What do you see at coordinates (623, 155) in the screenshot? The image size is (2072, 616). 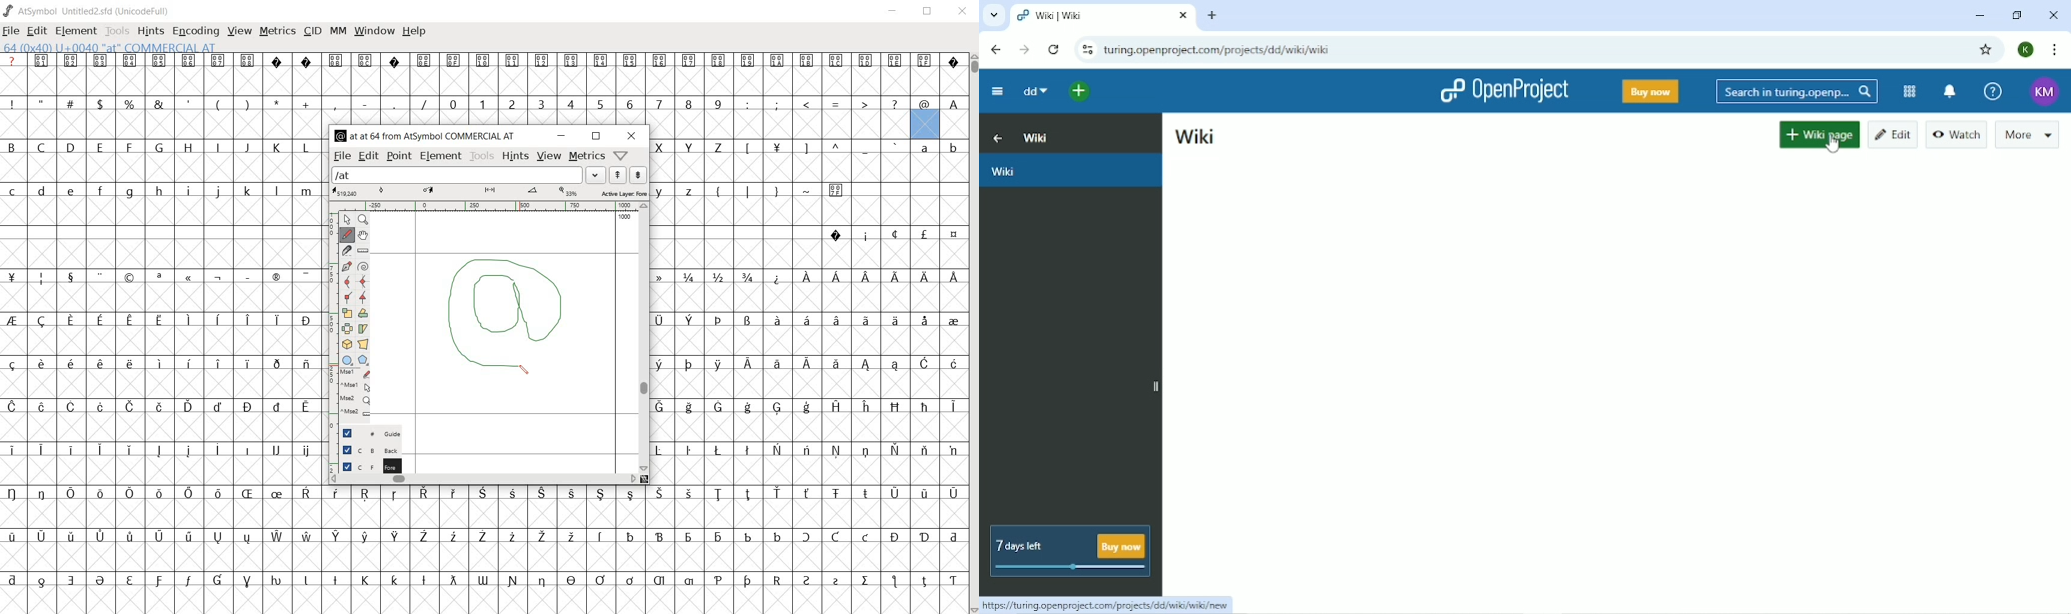 I see `help/window` at bounding box center [623, 155].